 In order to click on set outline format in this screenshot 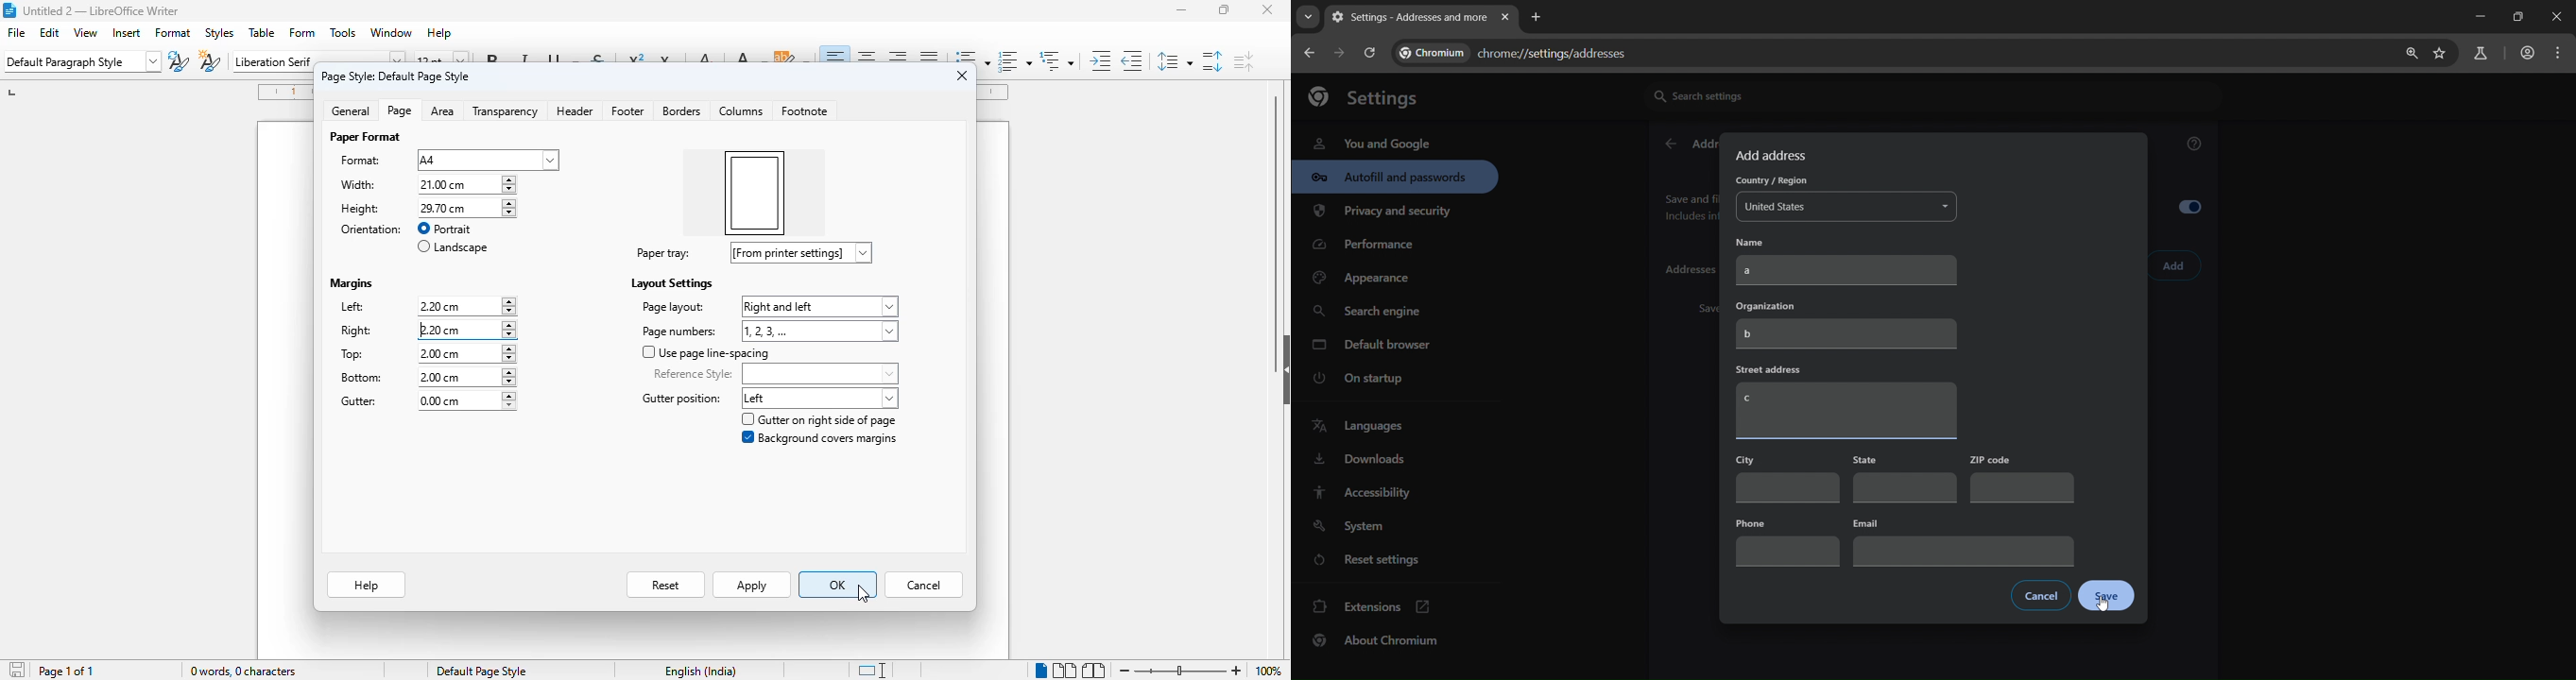, I will do `click(1056, 61)`.